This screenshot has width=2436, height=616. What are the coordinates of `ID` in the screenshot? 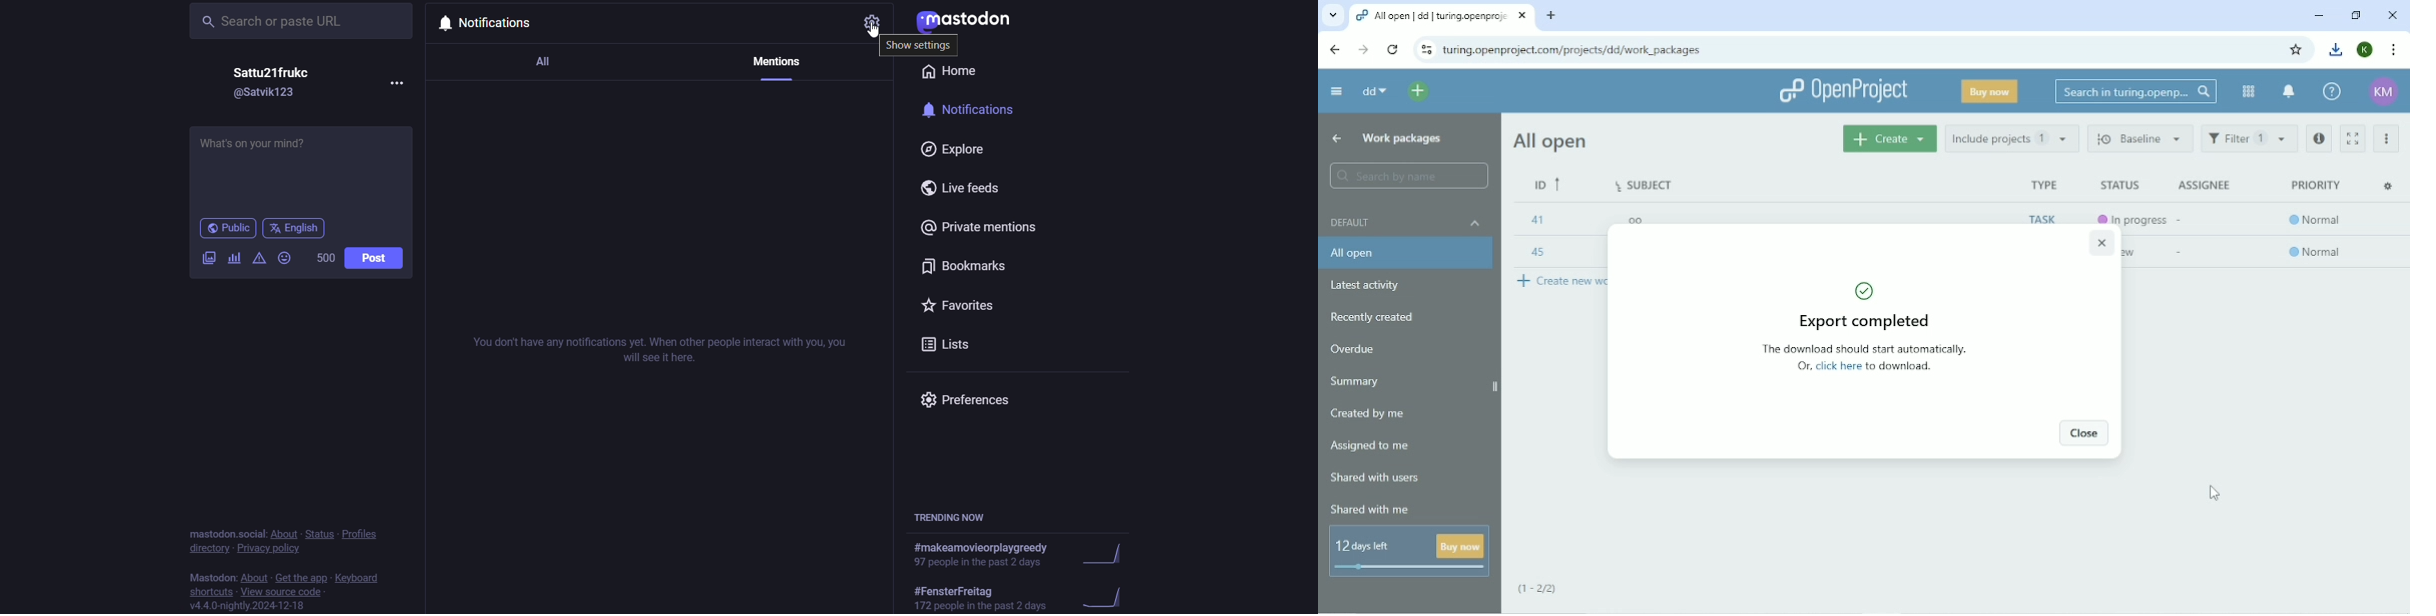 It's located at (1548, 185).